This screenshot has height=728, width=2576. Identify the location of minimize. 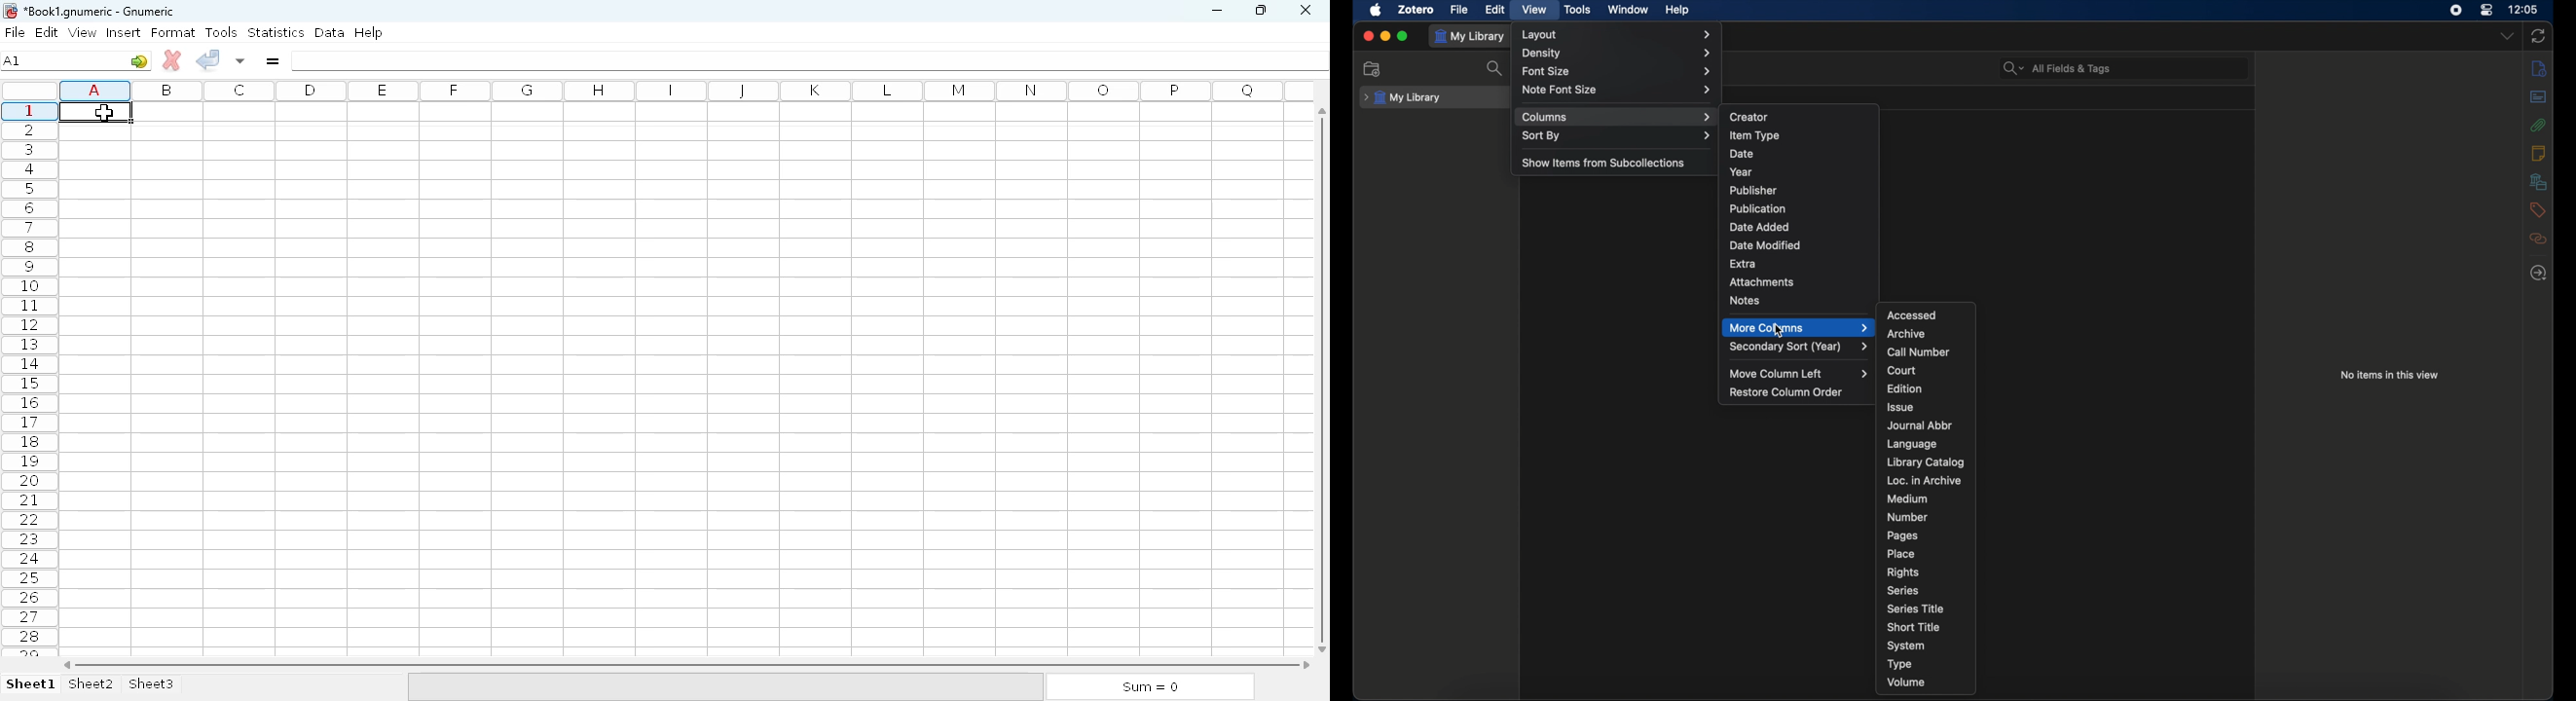
(1386, 36).